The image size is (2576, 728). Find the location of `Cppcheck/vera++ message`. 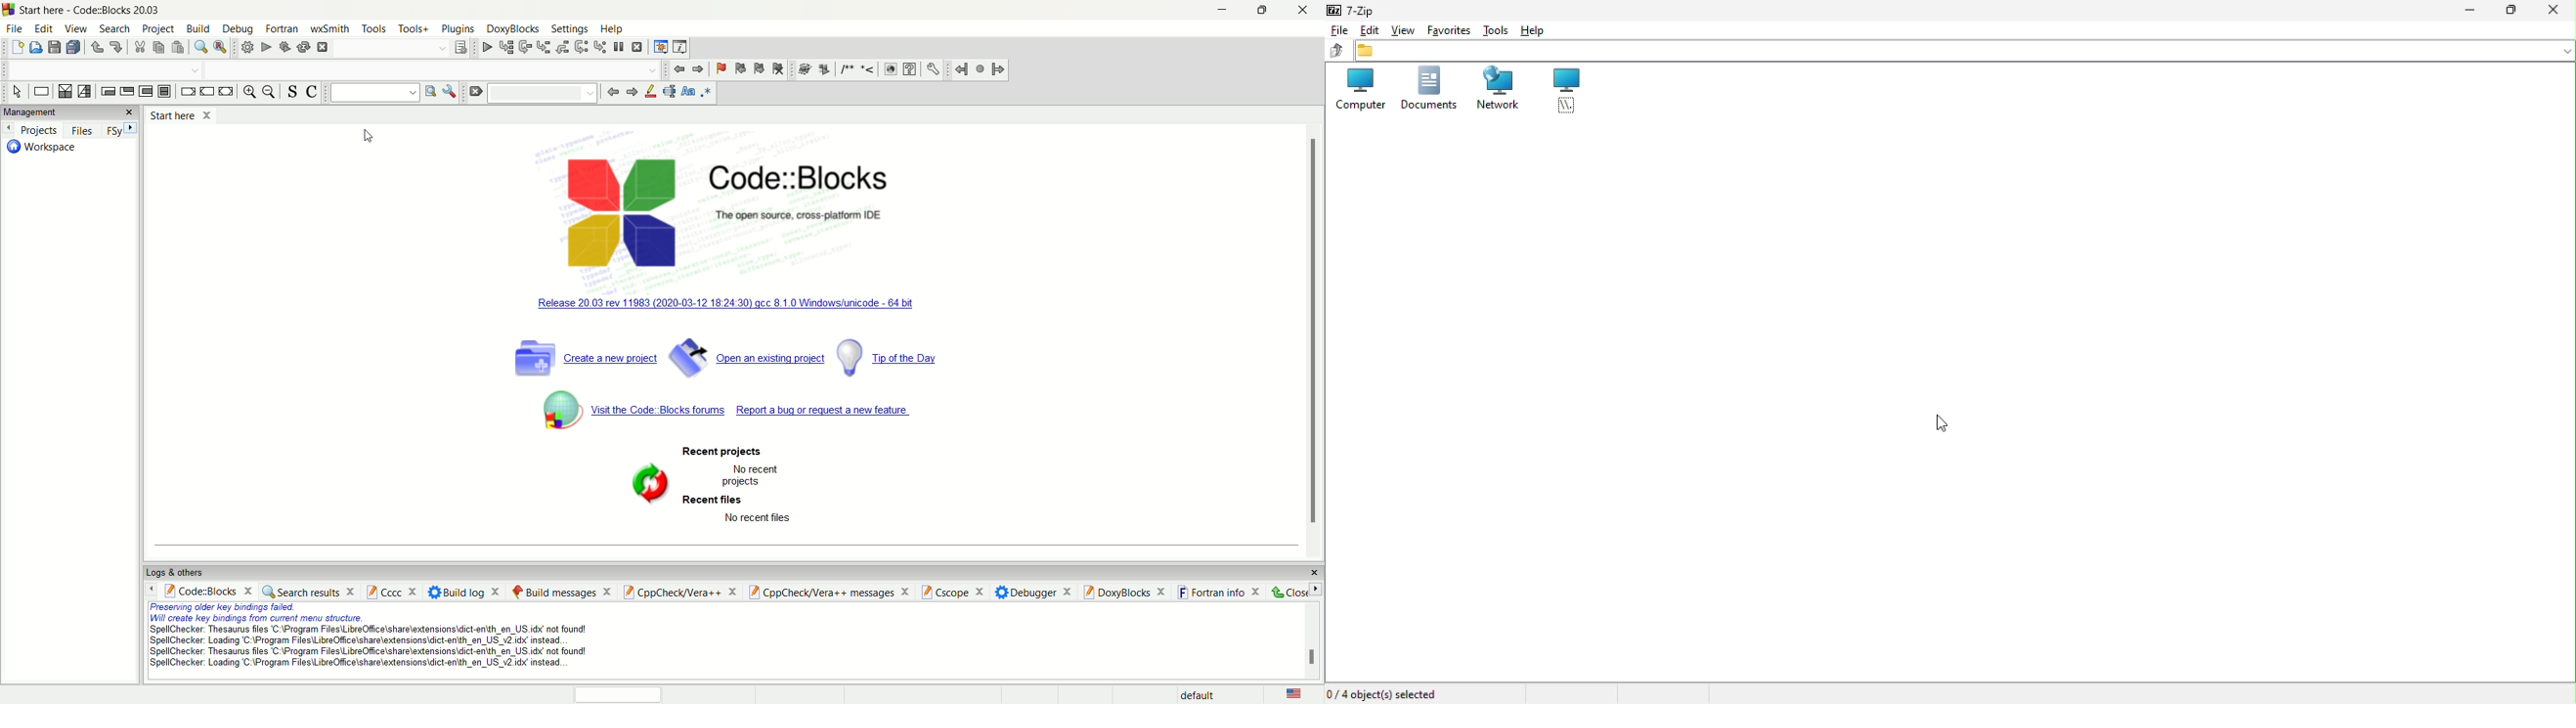

Cppcheck/vera++ message is located at coordinates (829, 593).